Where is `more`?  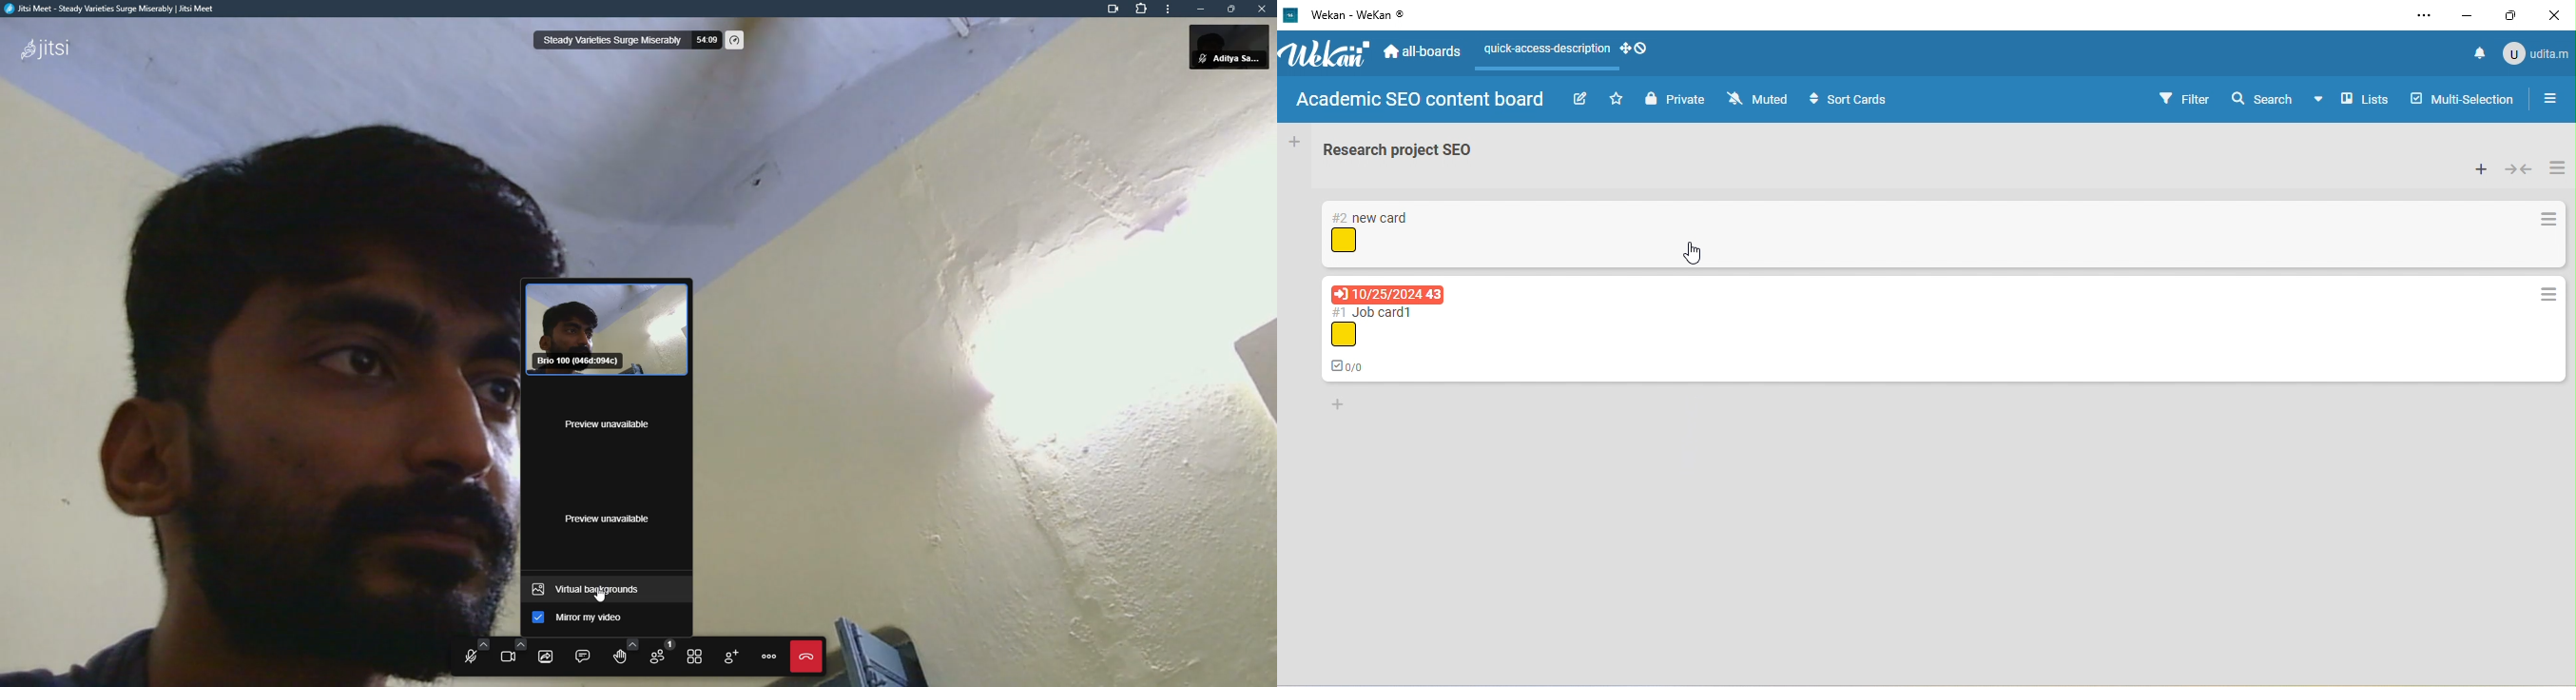 more is located at coordinates (1168, 11).